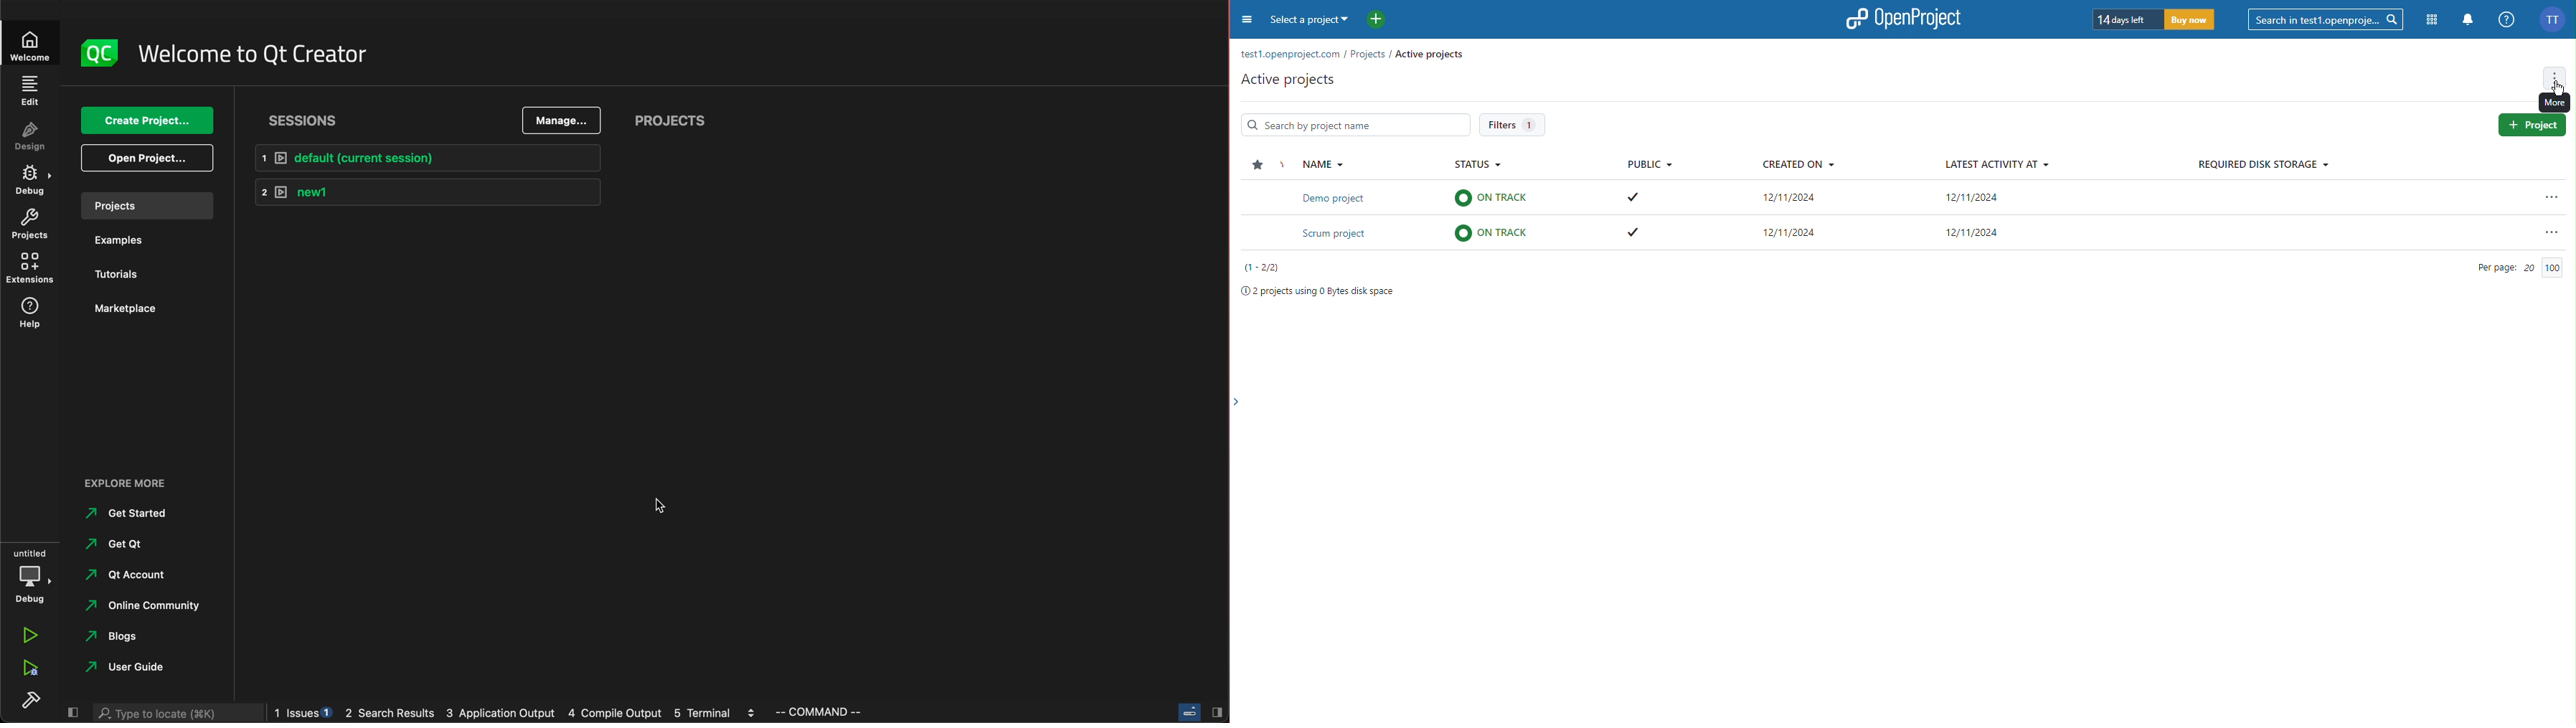 The width and height of the screenshot is (2576, 728). I want to click on open, so click(150, 158).